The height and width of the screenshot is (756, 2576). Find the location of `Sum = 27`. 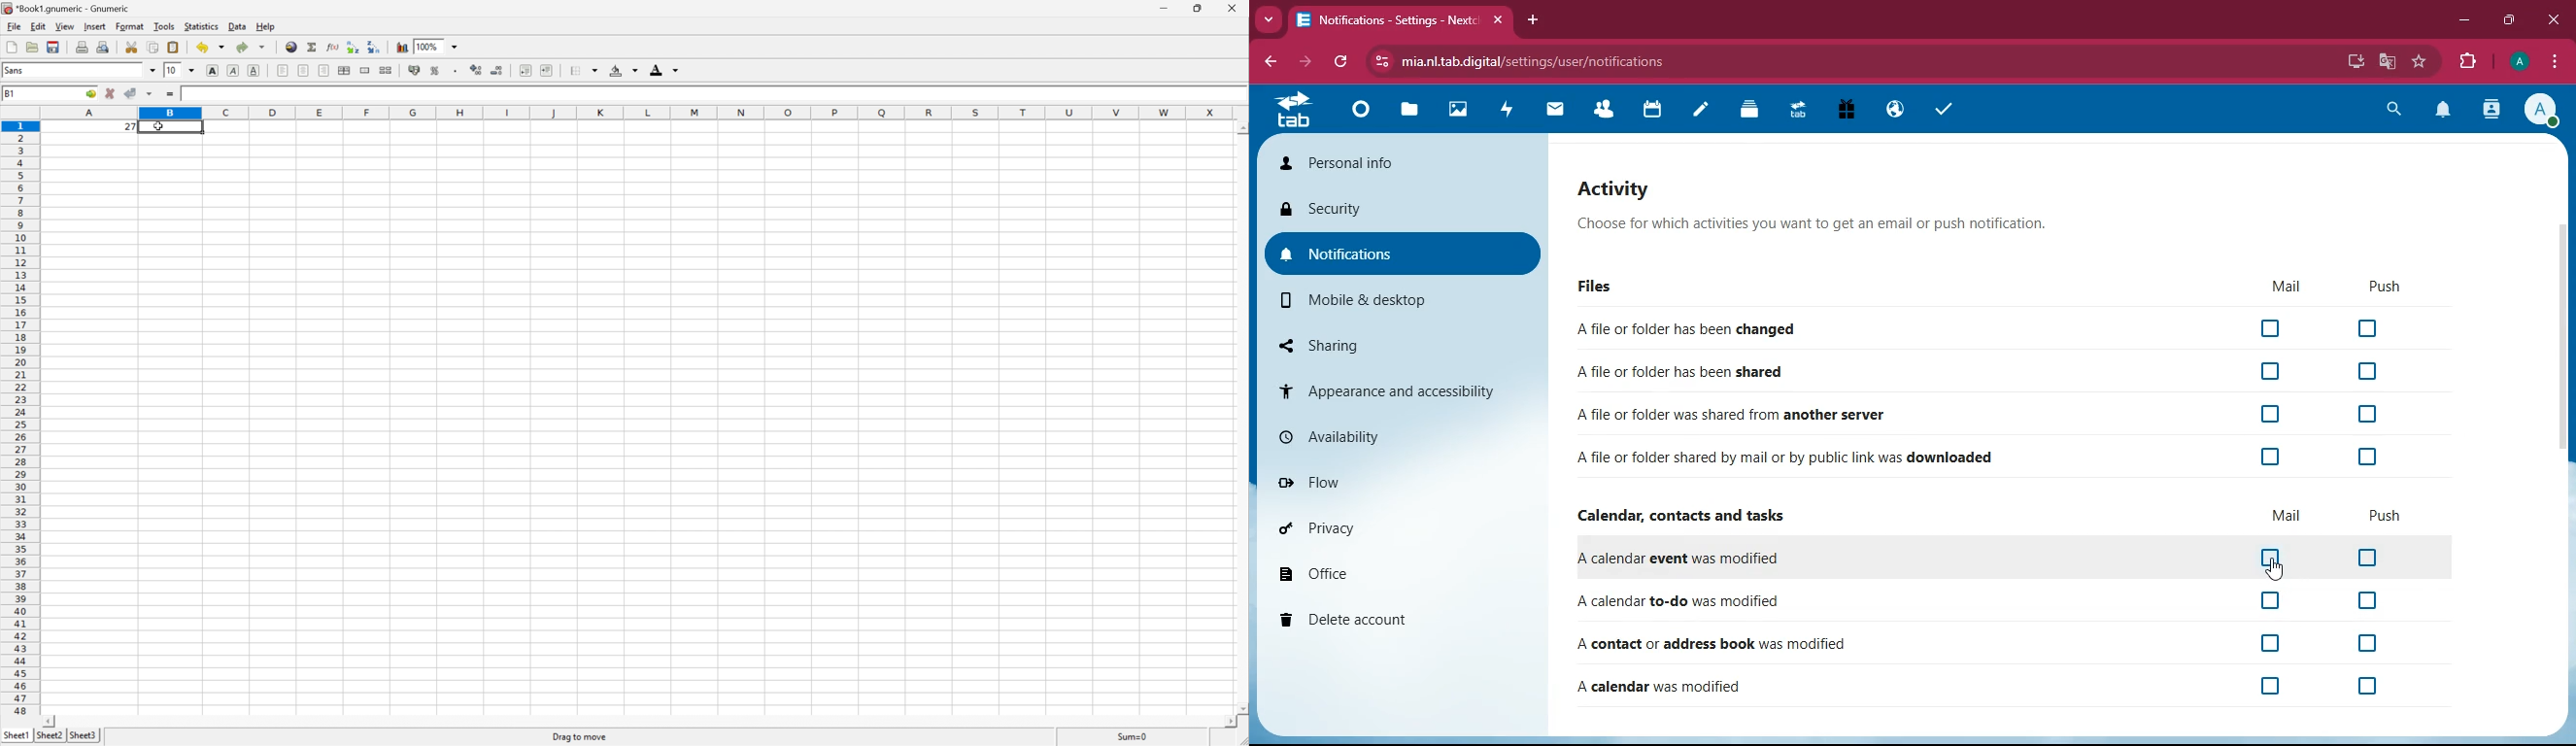

Sum = 27 is located at coordinates (1134, 736).